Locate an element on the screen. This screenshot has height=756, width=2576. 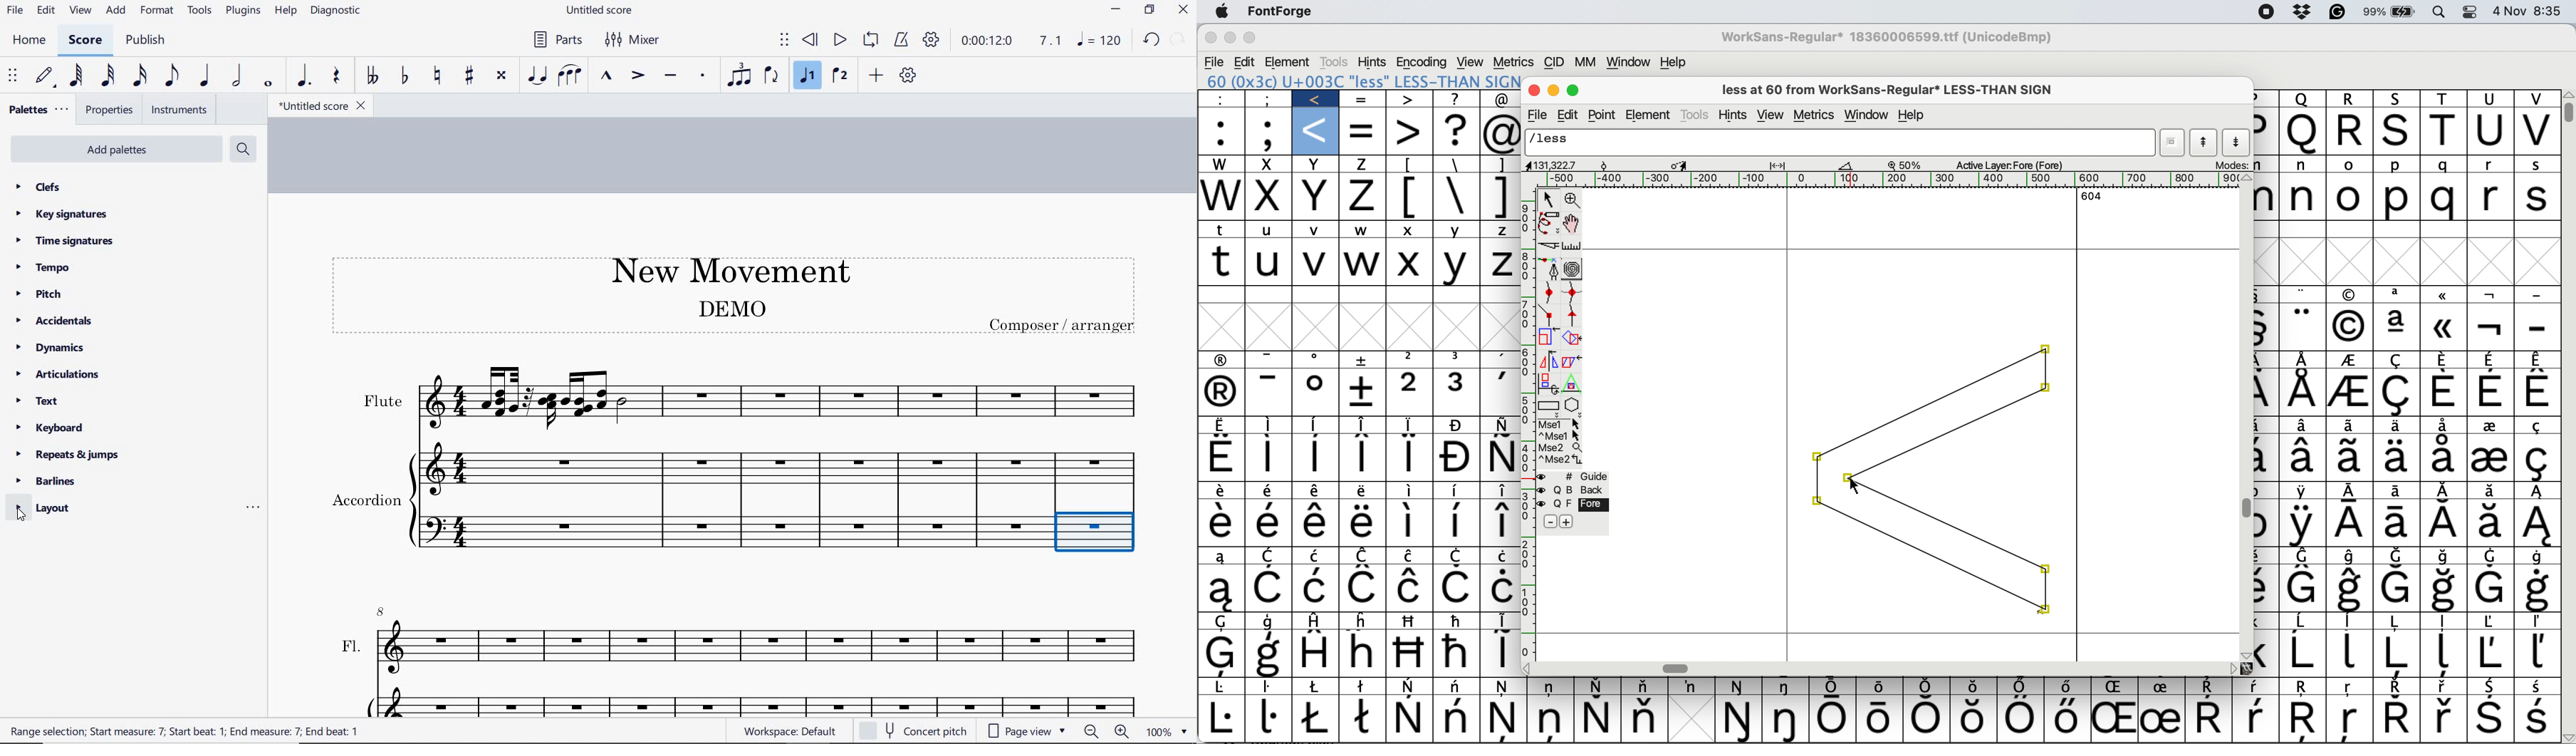
Symbol is located at coordinates (2538, 458).